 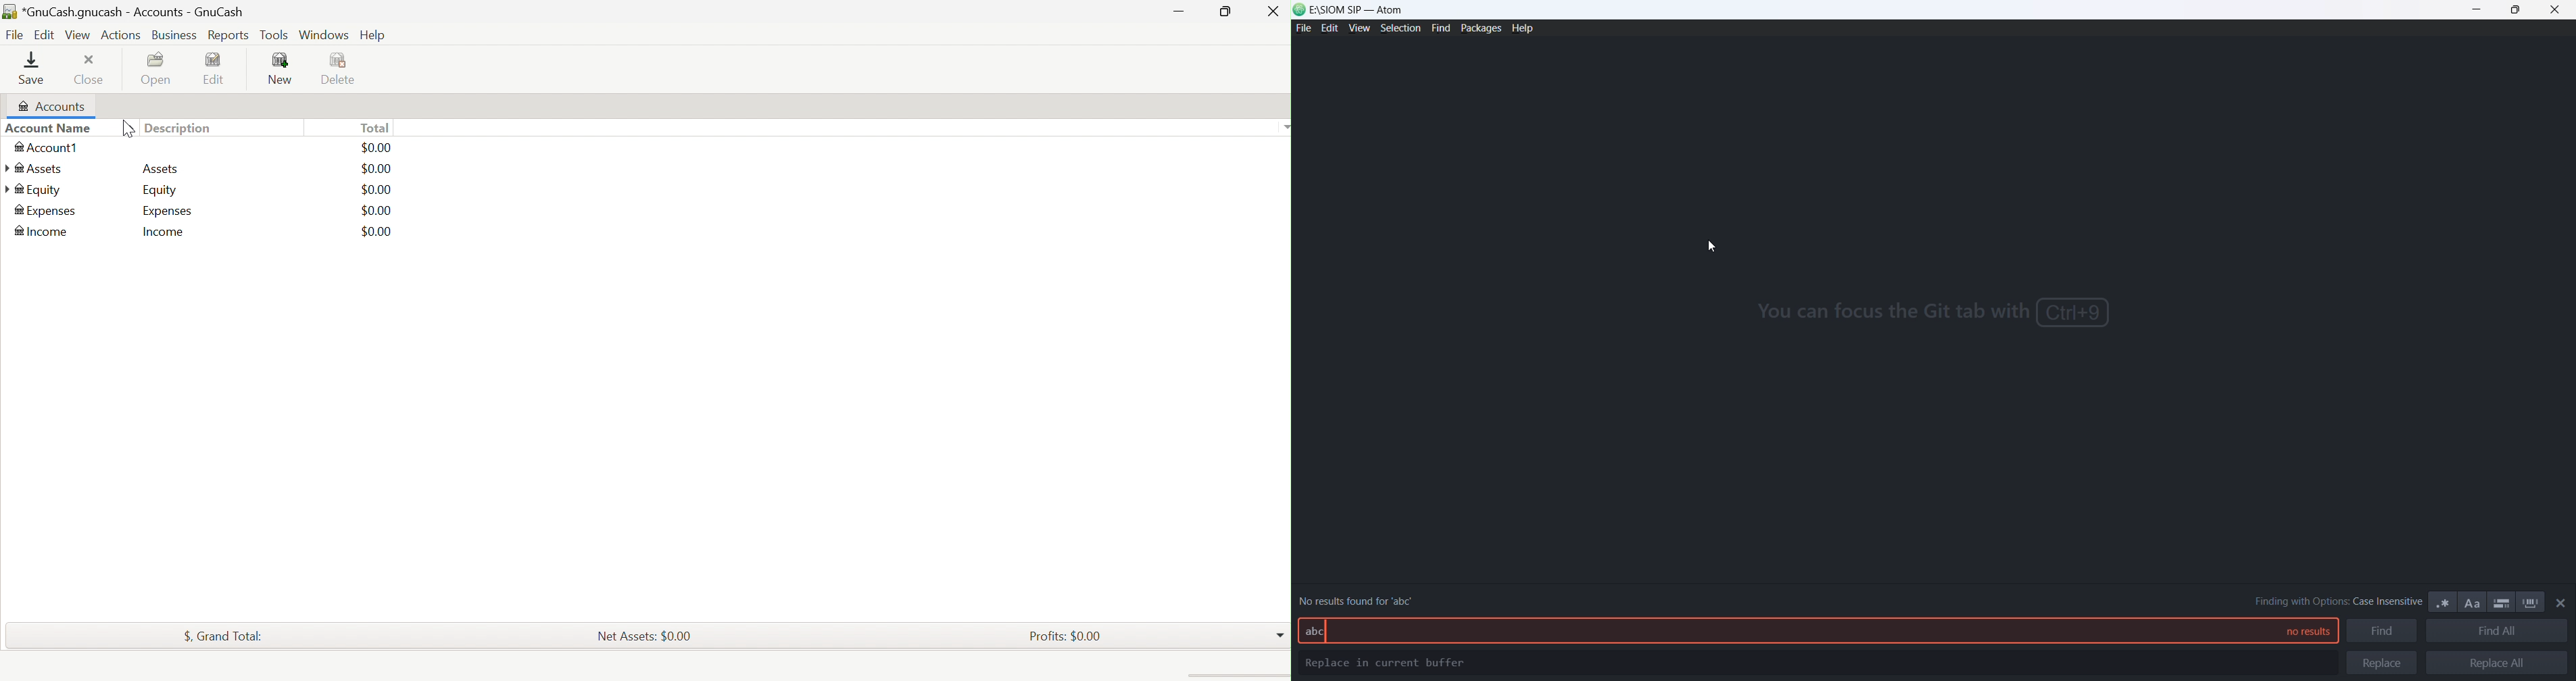 I want to click on Save, so click(x=36, y=68).